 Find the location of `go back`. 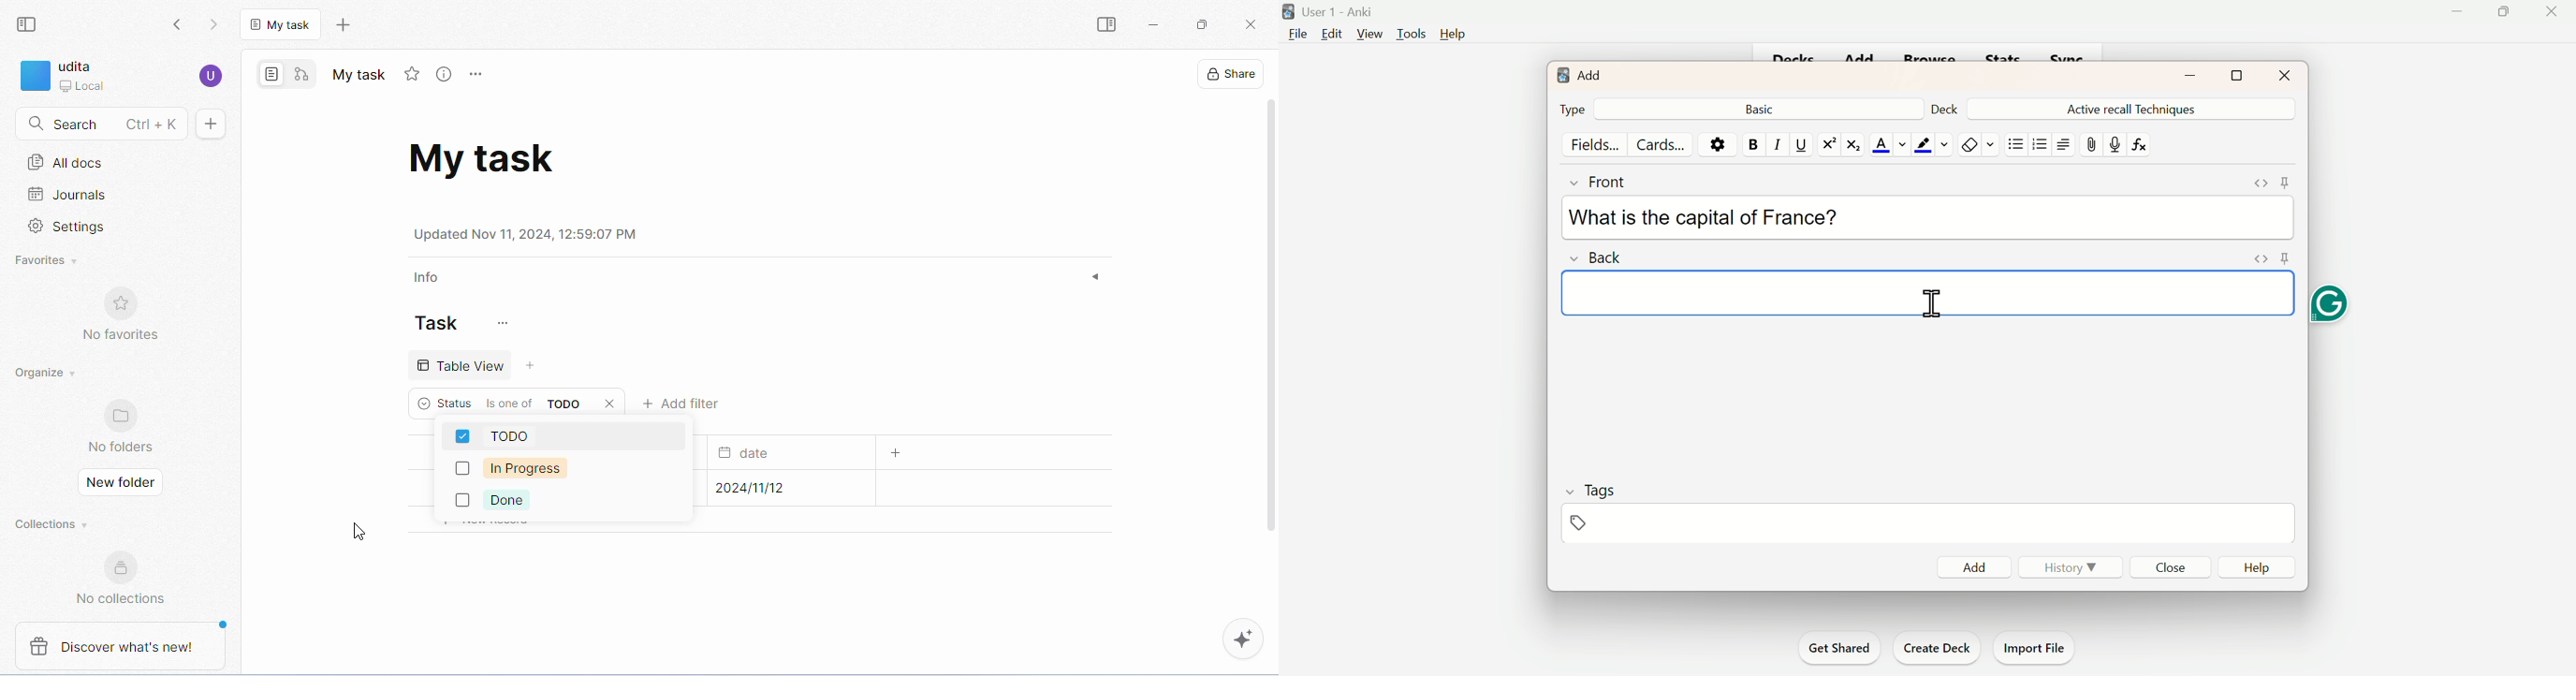

go back is located at coordinates (178, 25).